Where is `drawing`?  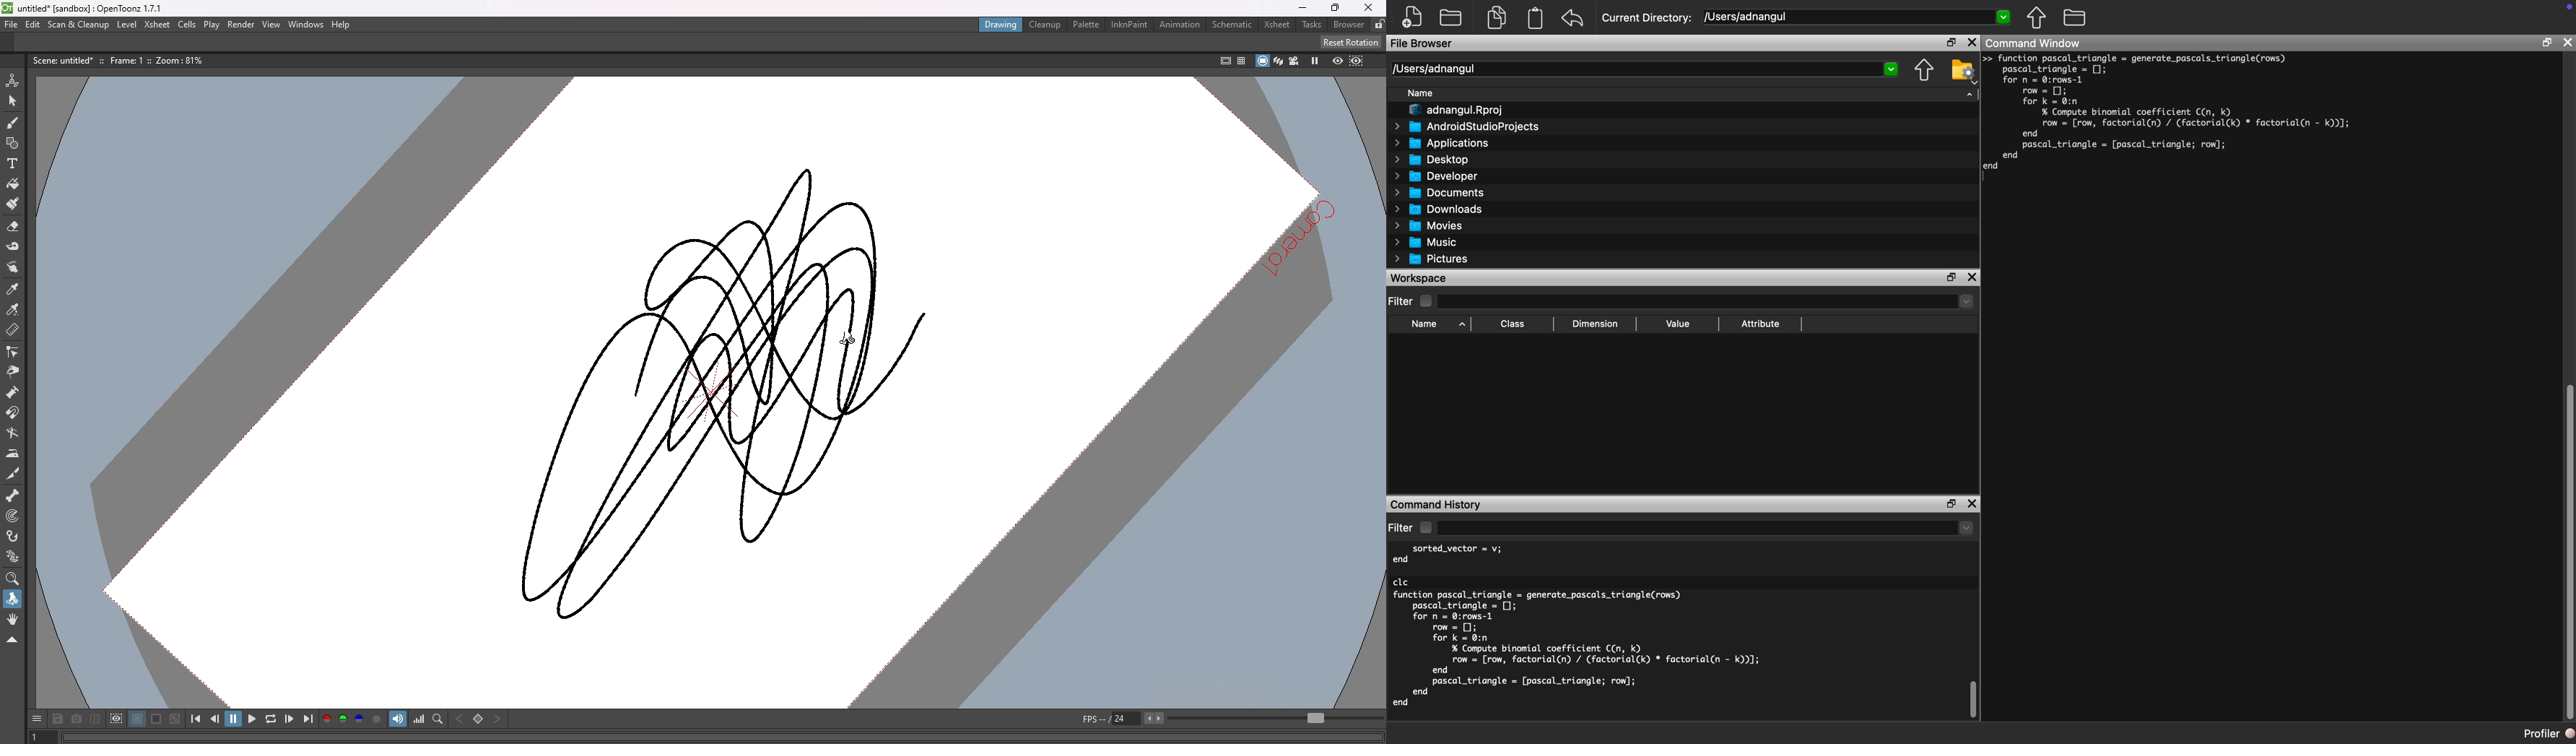
drawing is located at coordinates (1000, 25).